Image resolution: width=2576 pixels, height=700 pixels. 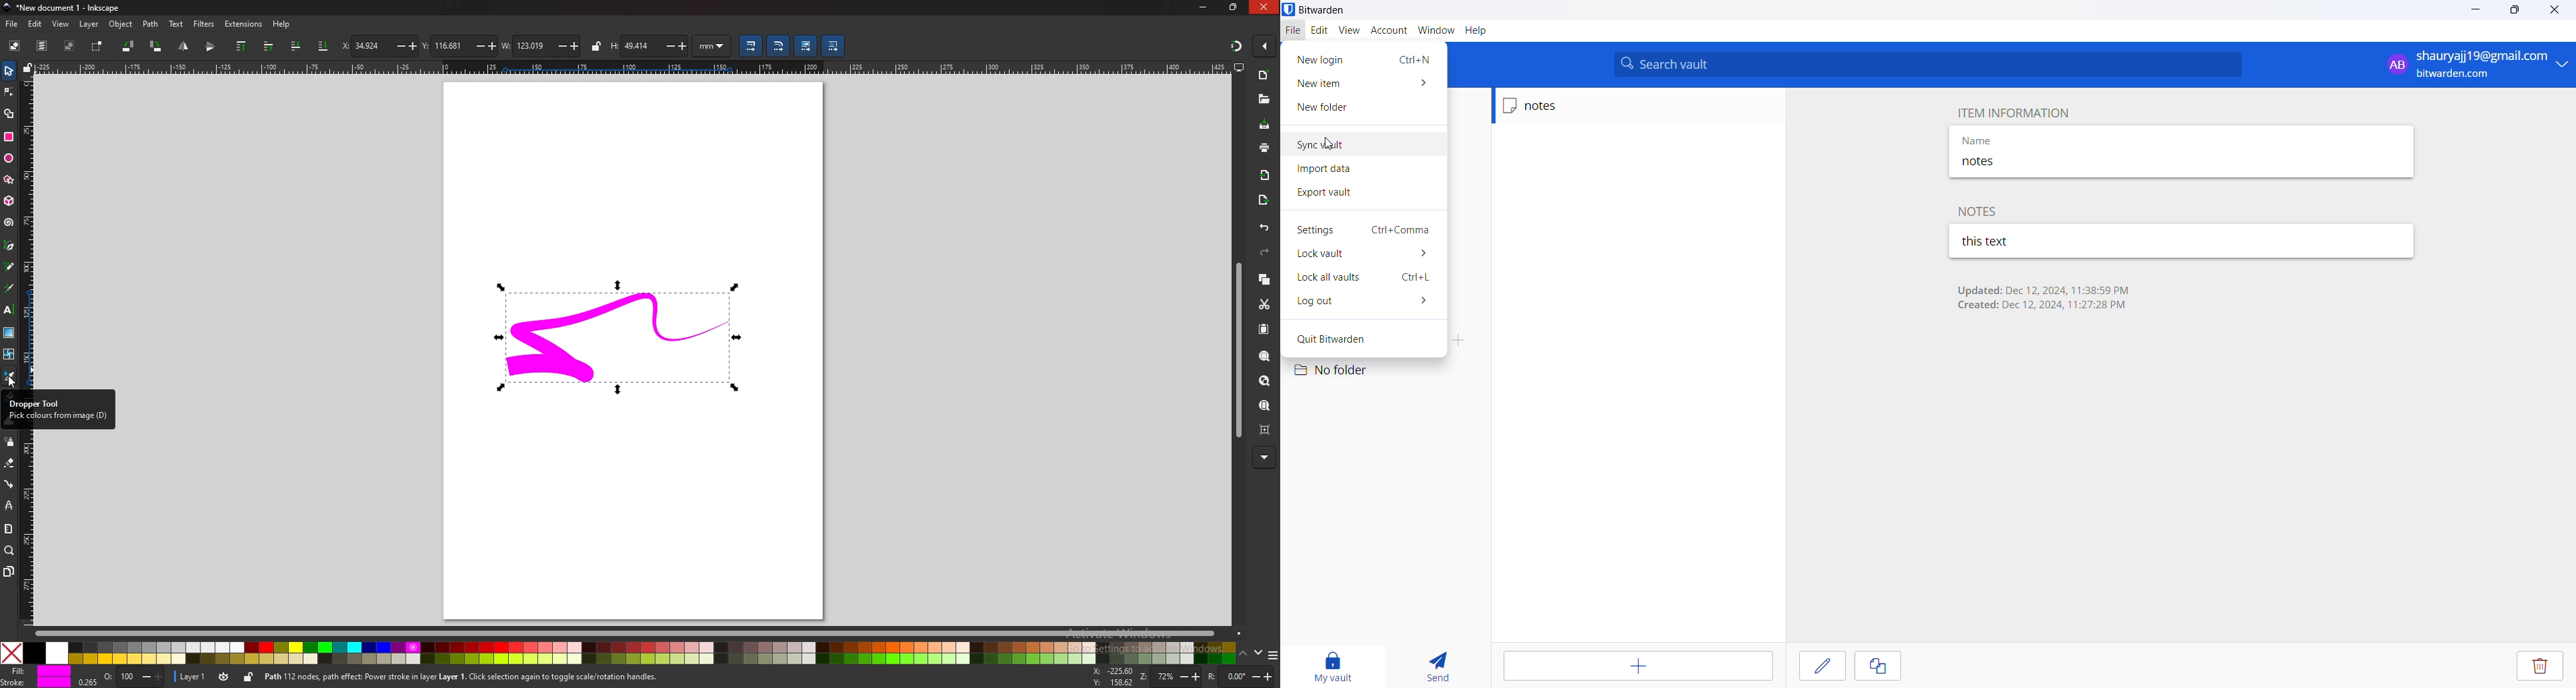 I want to click on move patterns, so click(x=833, y=46).